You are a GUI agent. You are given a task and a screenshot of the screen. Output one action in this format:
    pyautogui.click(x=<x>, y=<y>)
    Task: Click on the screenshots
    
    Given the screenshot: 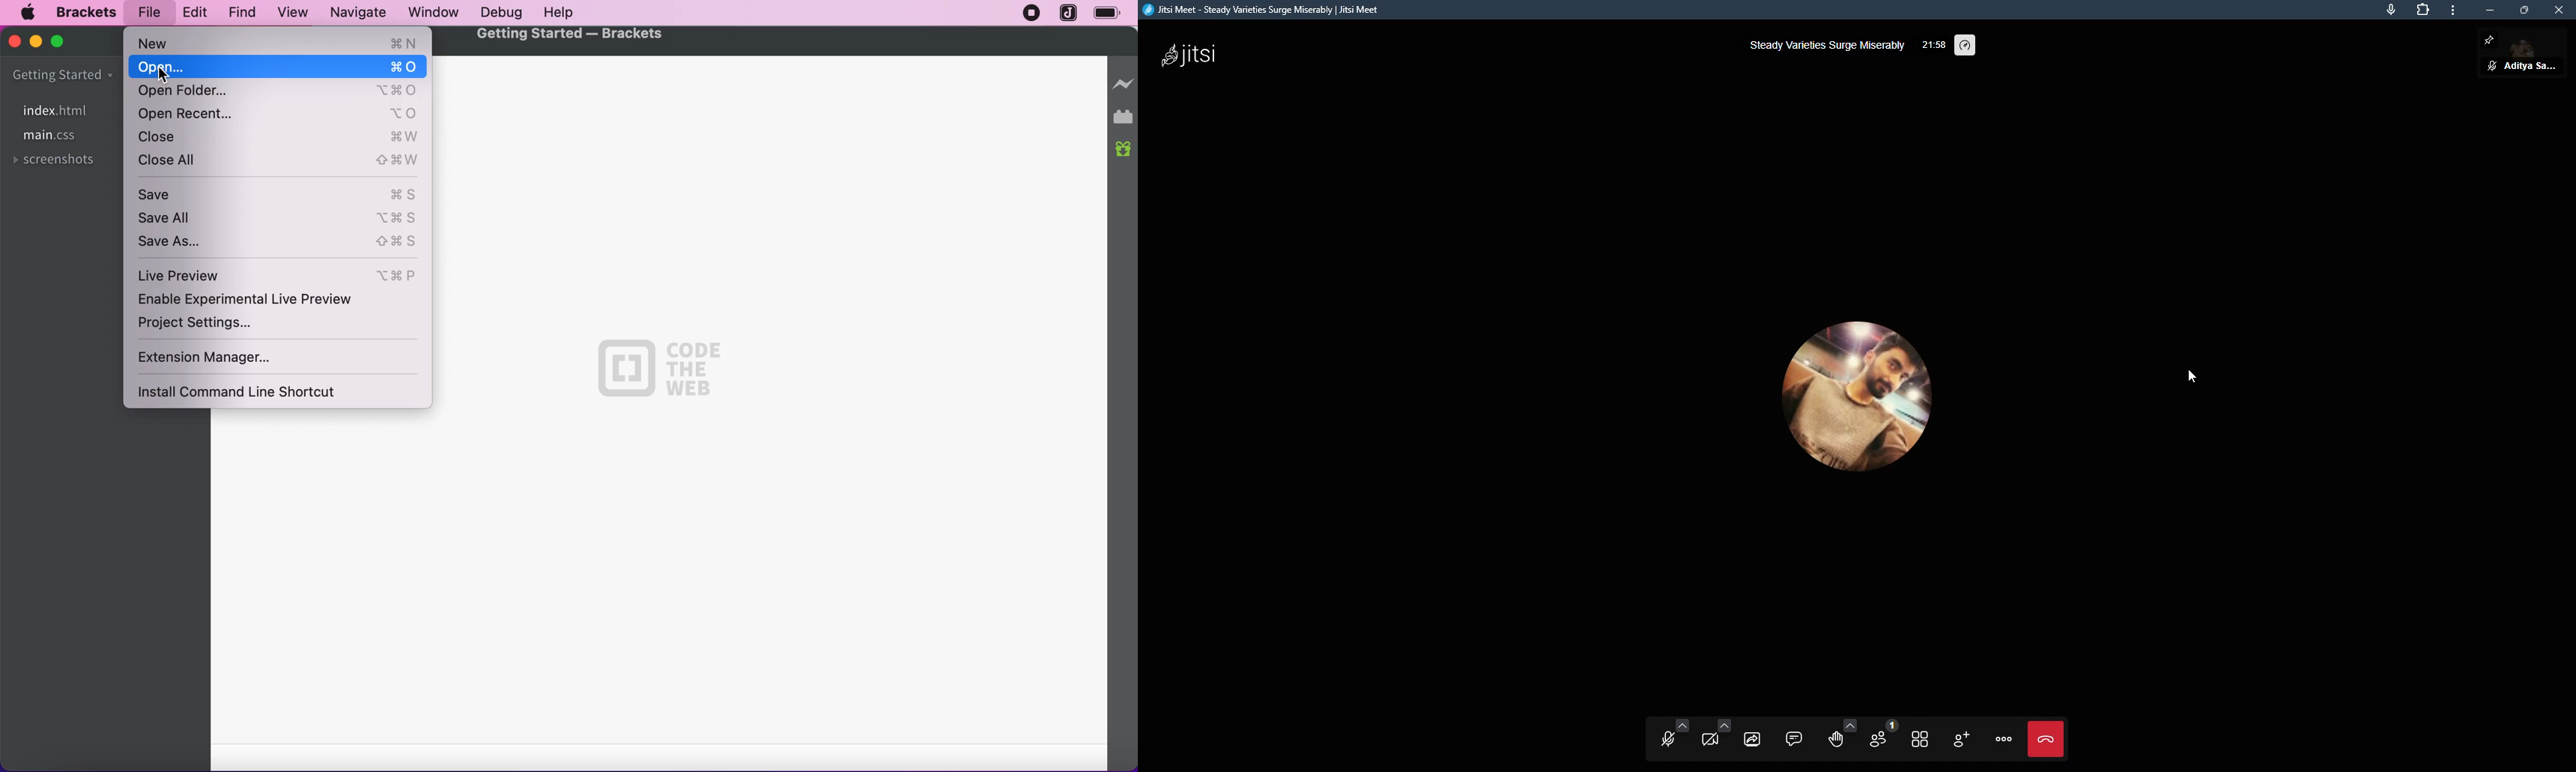 What is the action you would take?
    pyautogui.click(x=56, y=161)
    